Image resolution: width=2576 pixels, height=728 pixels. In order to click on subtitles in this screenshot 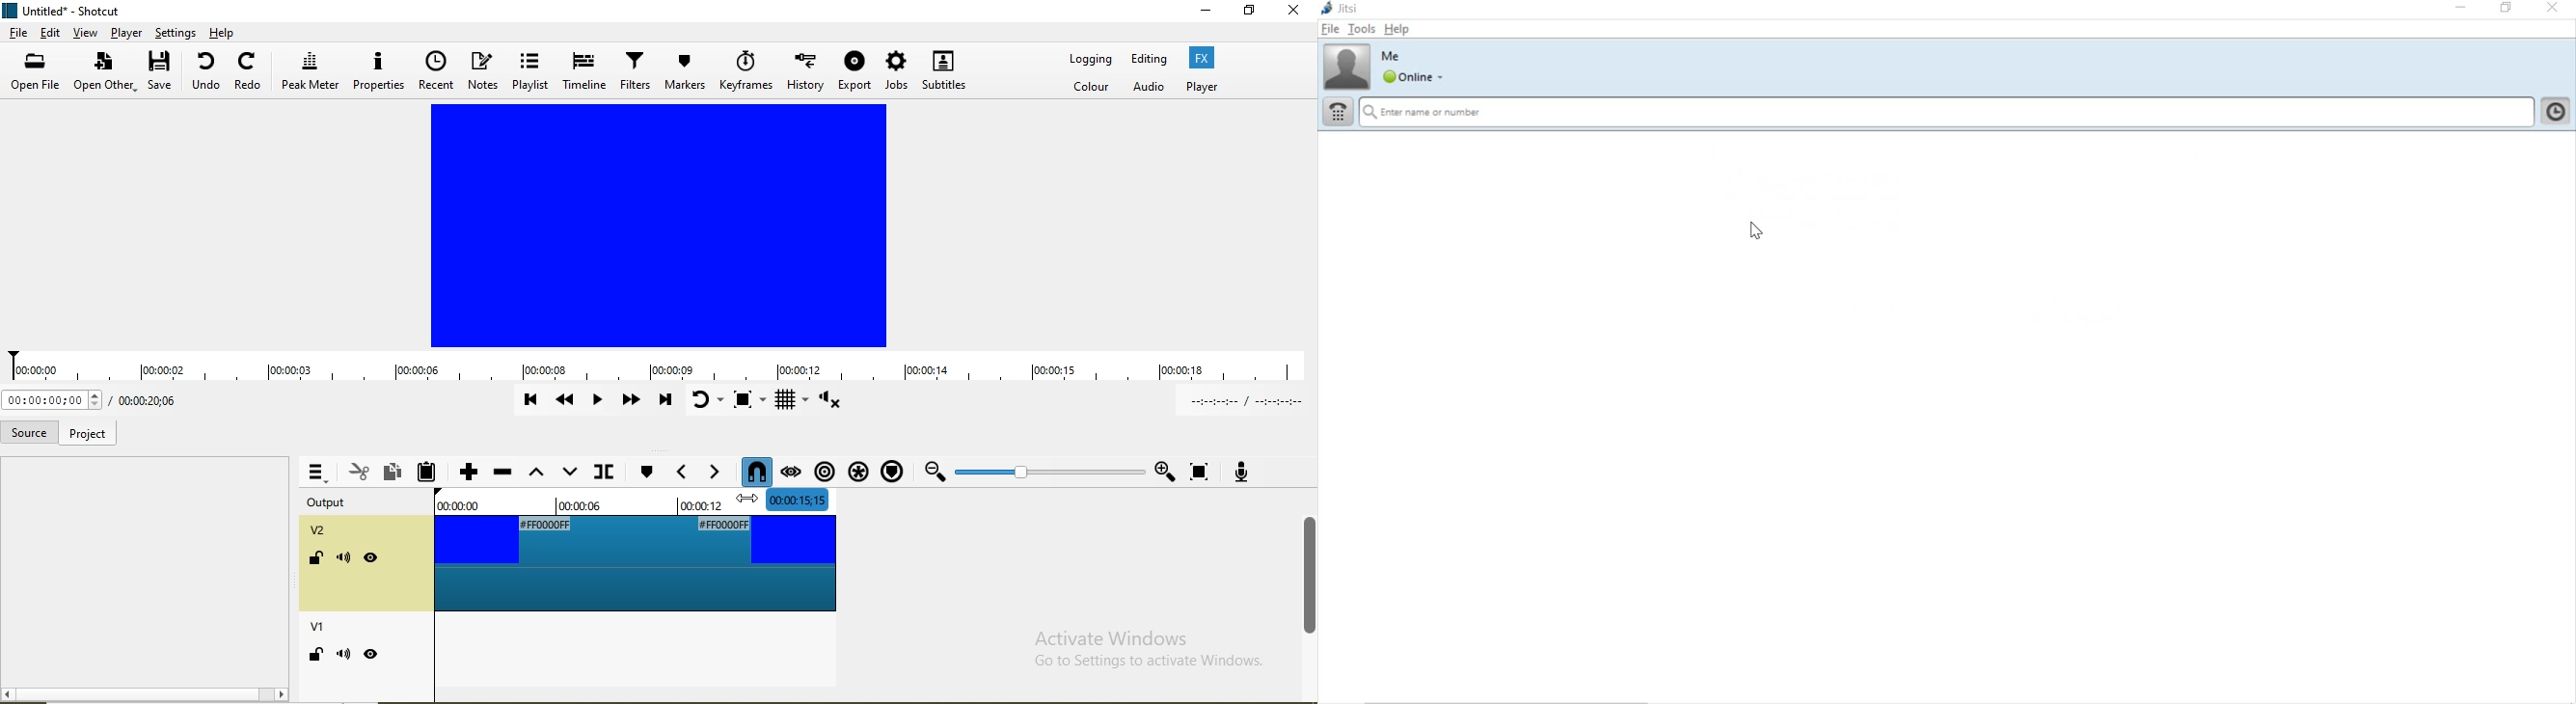, I will do `click(943, 69)`.